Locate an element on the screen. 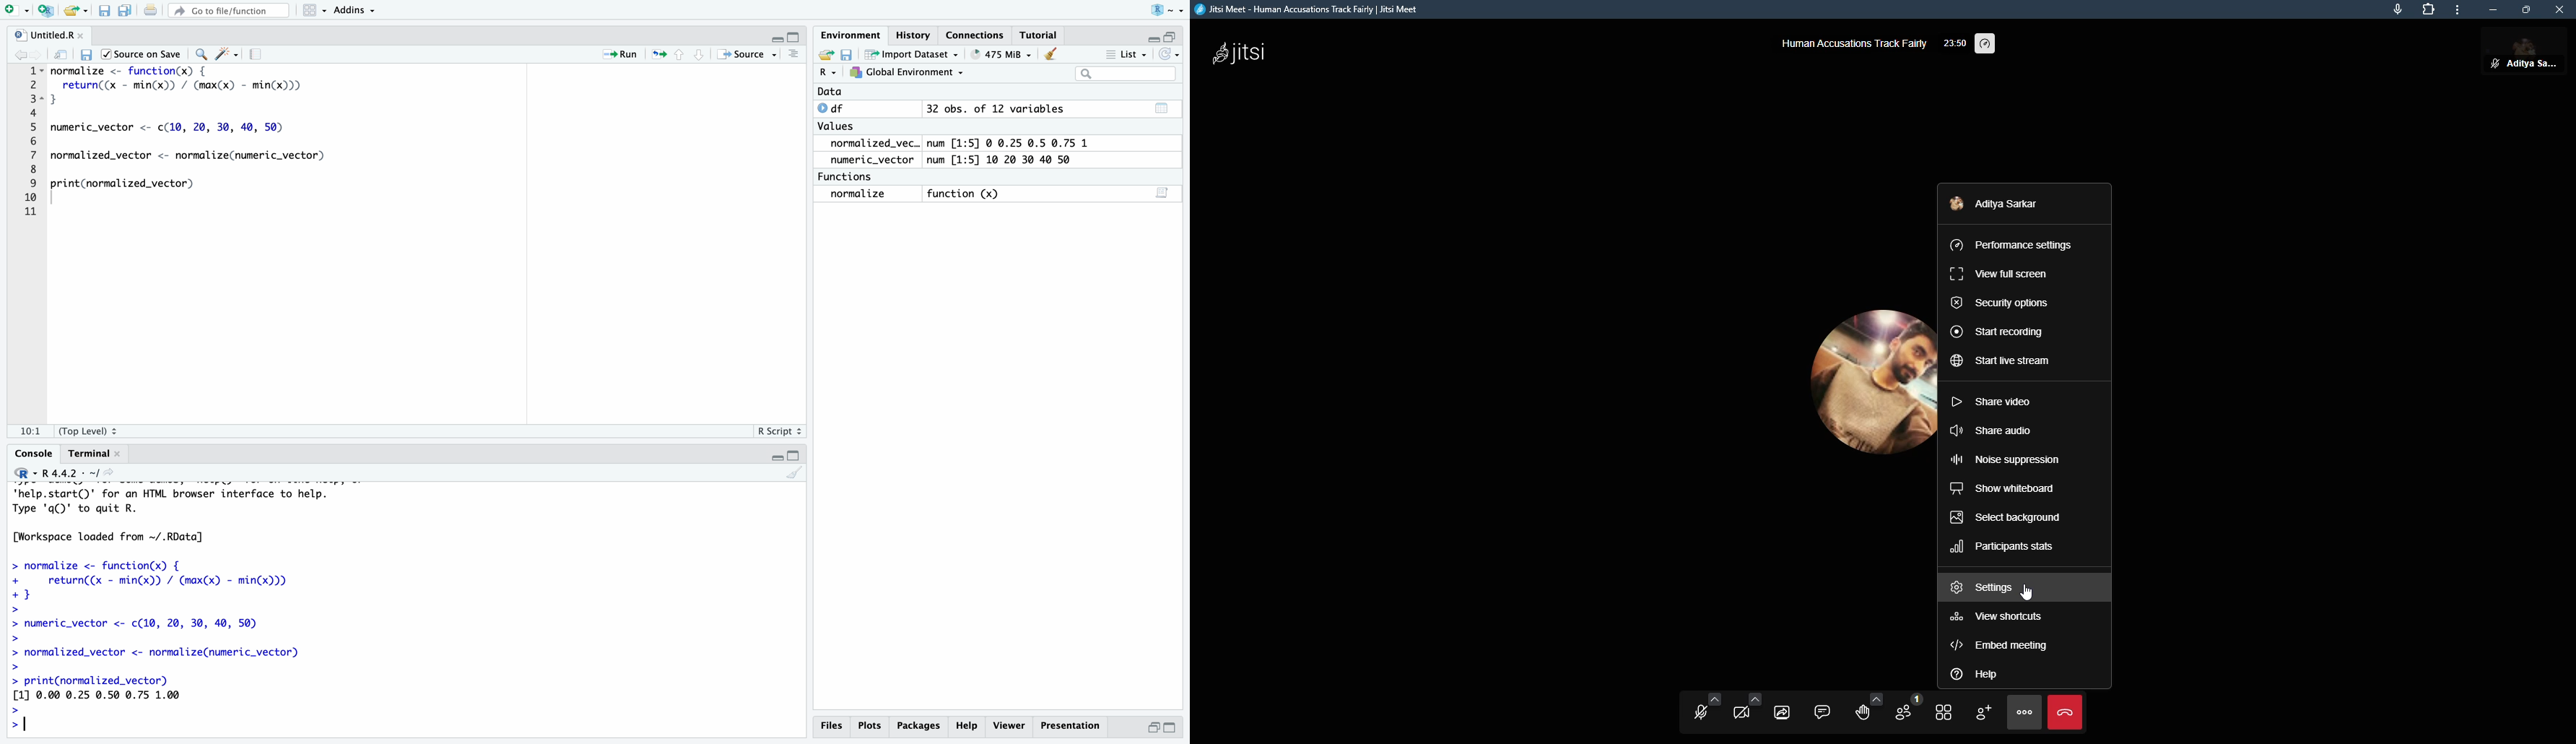 The image size is (2576, 756). Create a project is located at coordinates (45, 11).